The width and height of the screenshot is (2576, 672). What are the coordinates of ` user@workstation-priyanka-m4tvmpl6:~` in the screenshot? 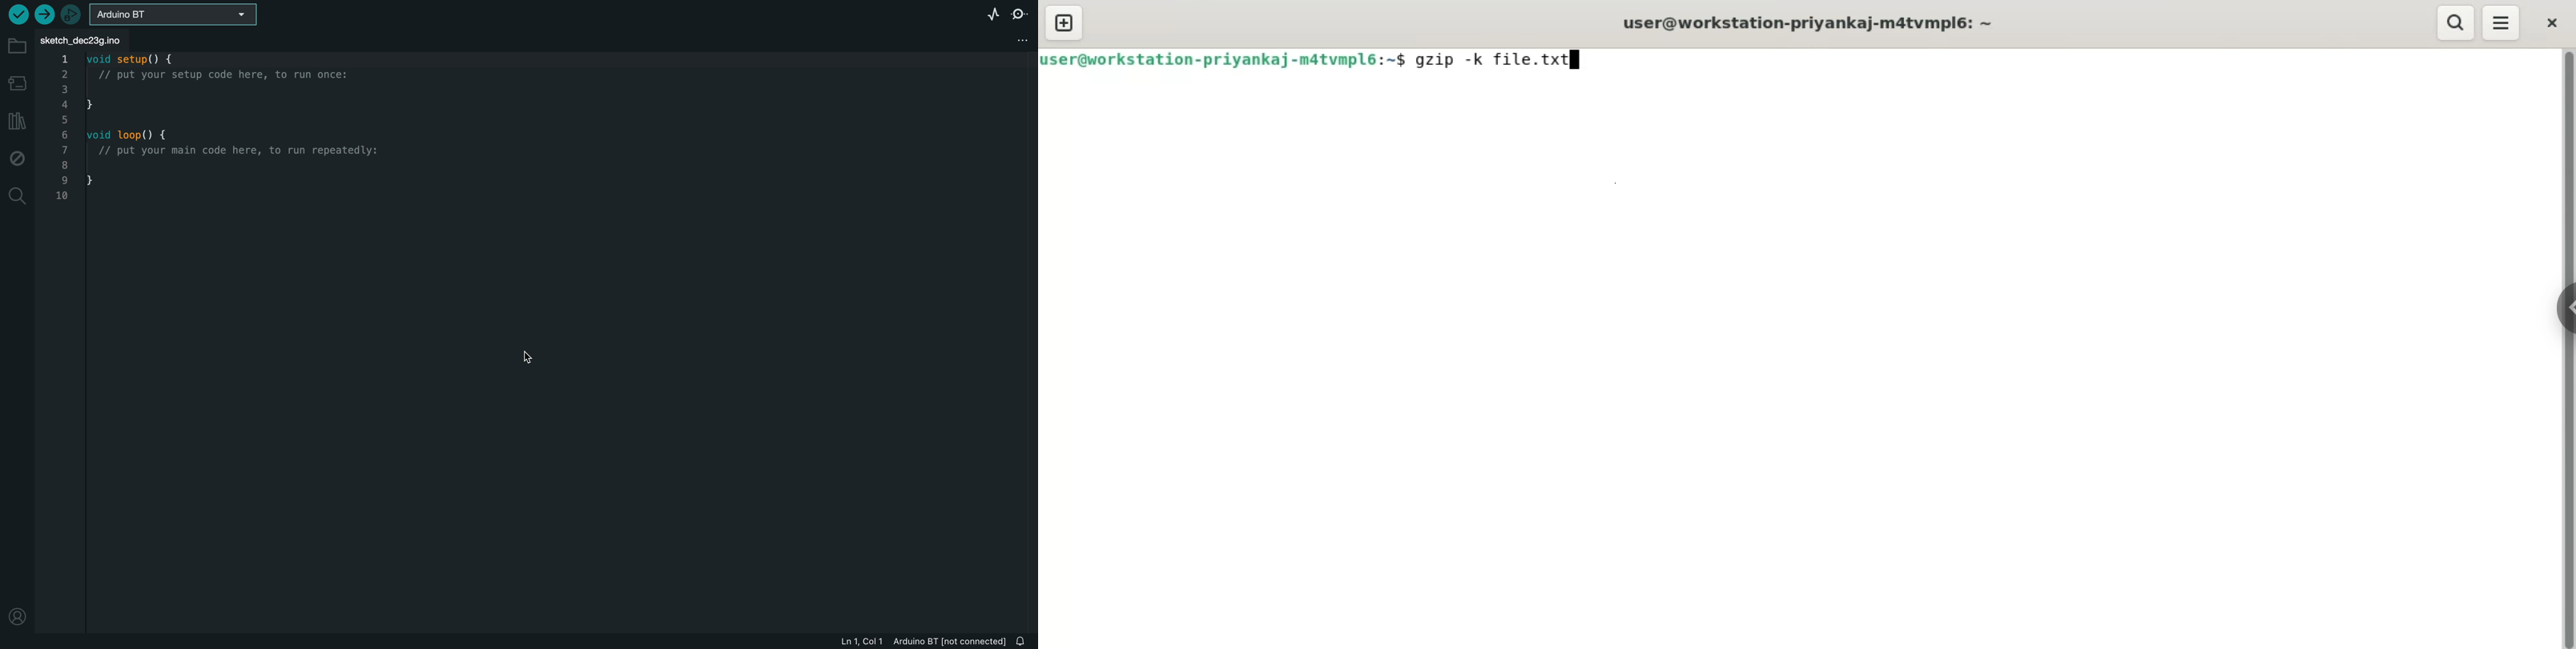 It's located at (1813, 23).